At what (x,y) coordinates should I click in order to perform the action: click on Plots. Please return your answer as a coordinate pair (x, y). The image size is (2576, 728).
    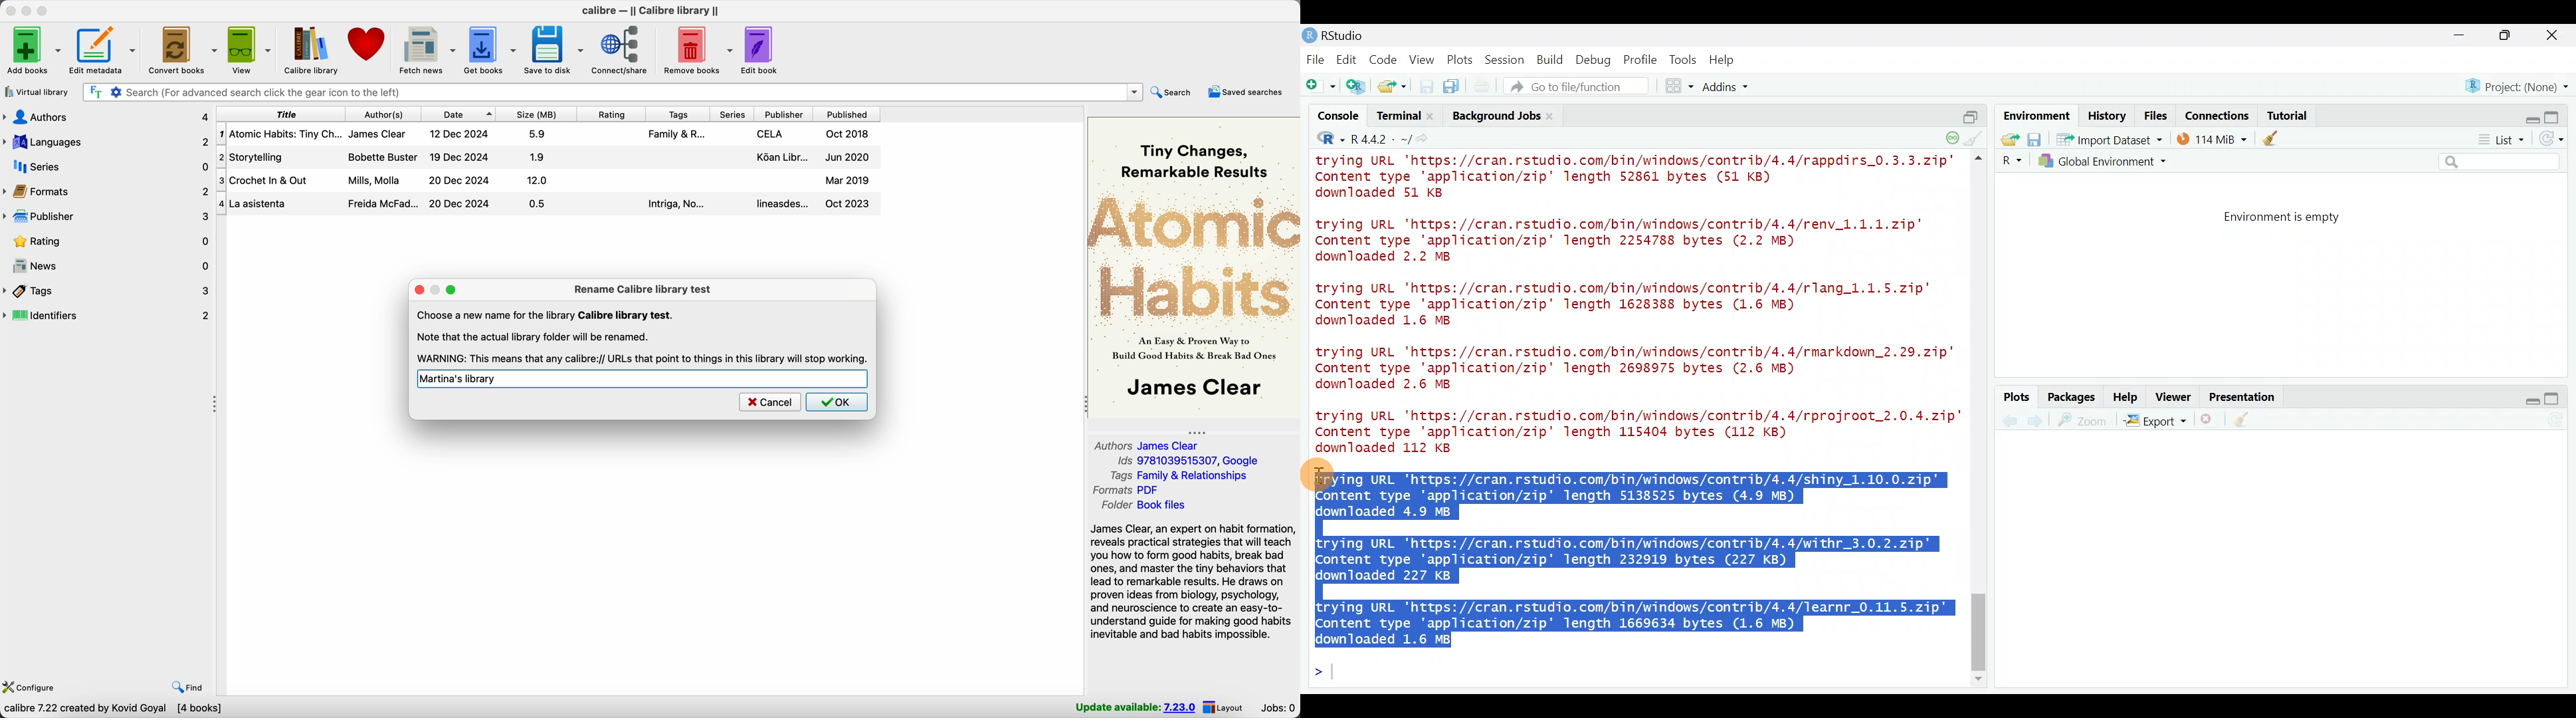
    Looking at the image, I should click on (1460, 57).